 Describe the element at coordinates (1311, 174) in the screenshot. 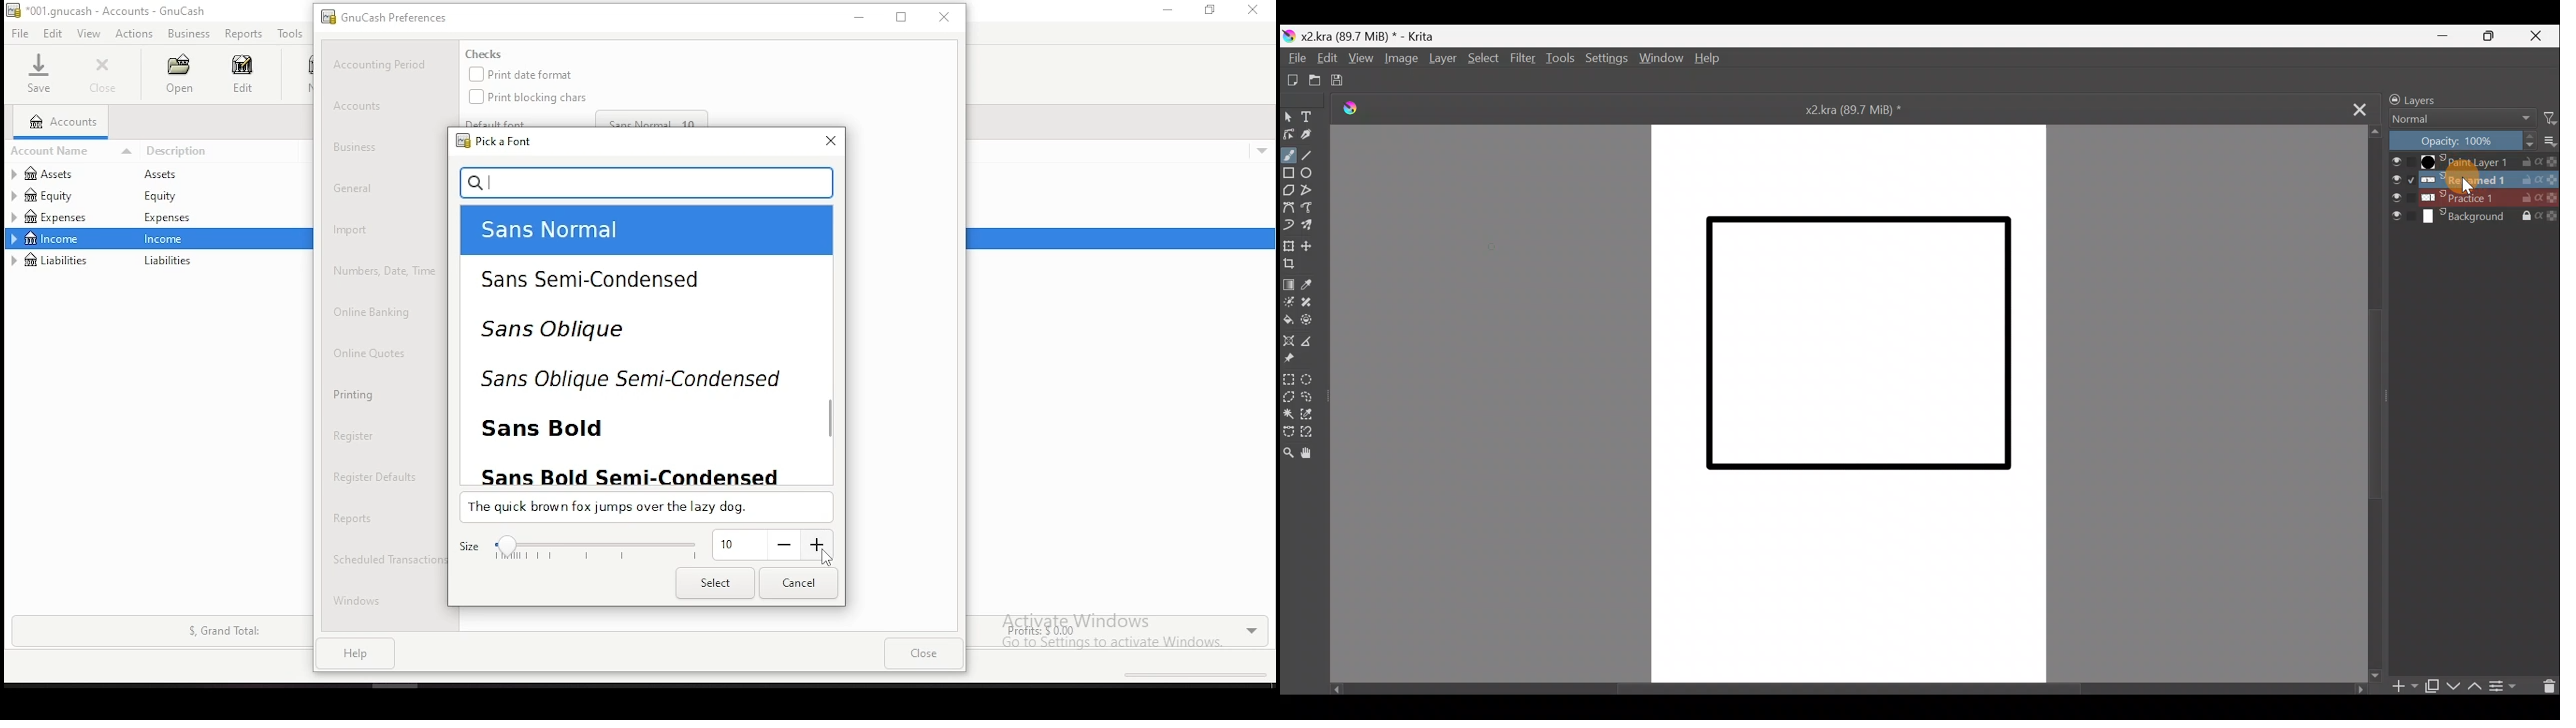

I see `Ellipse tool` at that location.